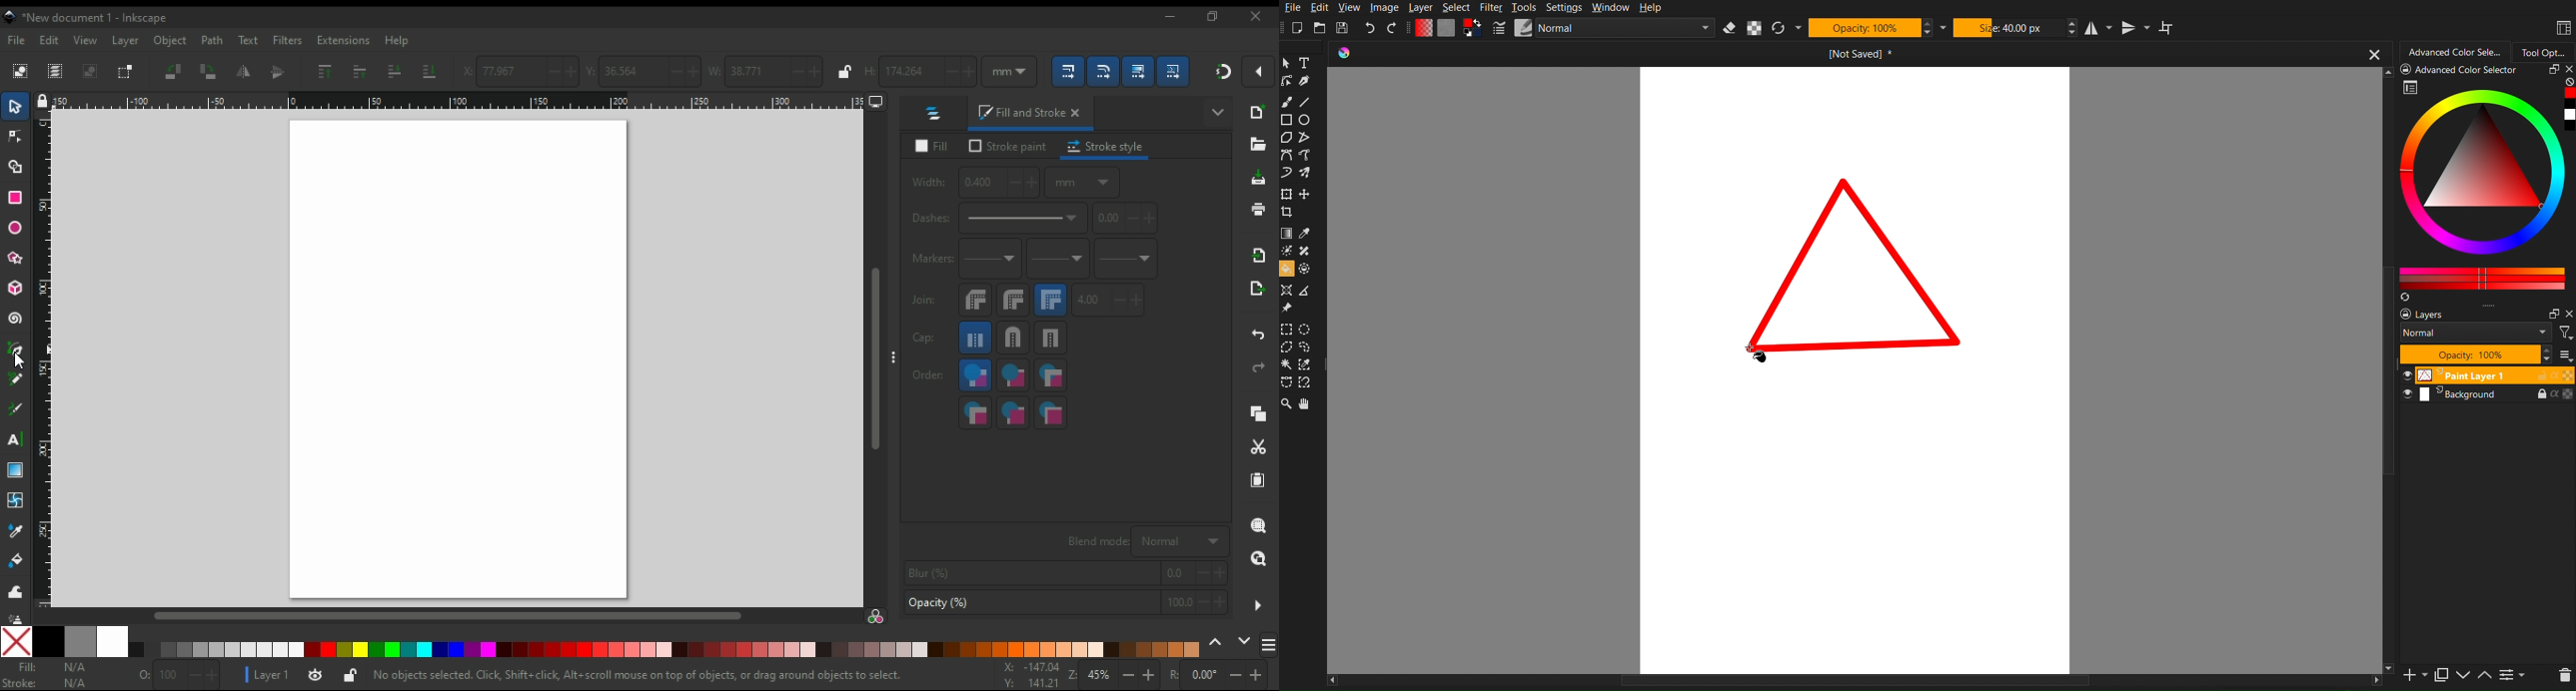 This screenshot has width=2576, height=700. What do you see at coordinates (1052, 300) in the screenshot?
I see `miter` at bounding box center [1052, 300].